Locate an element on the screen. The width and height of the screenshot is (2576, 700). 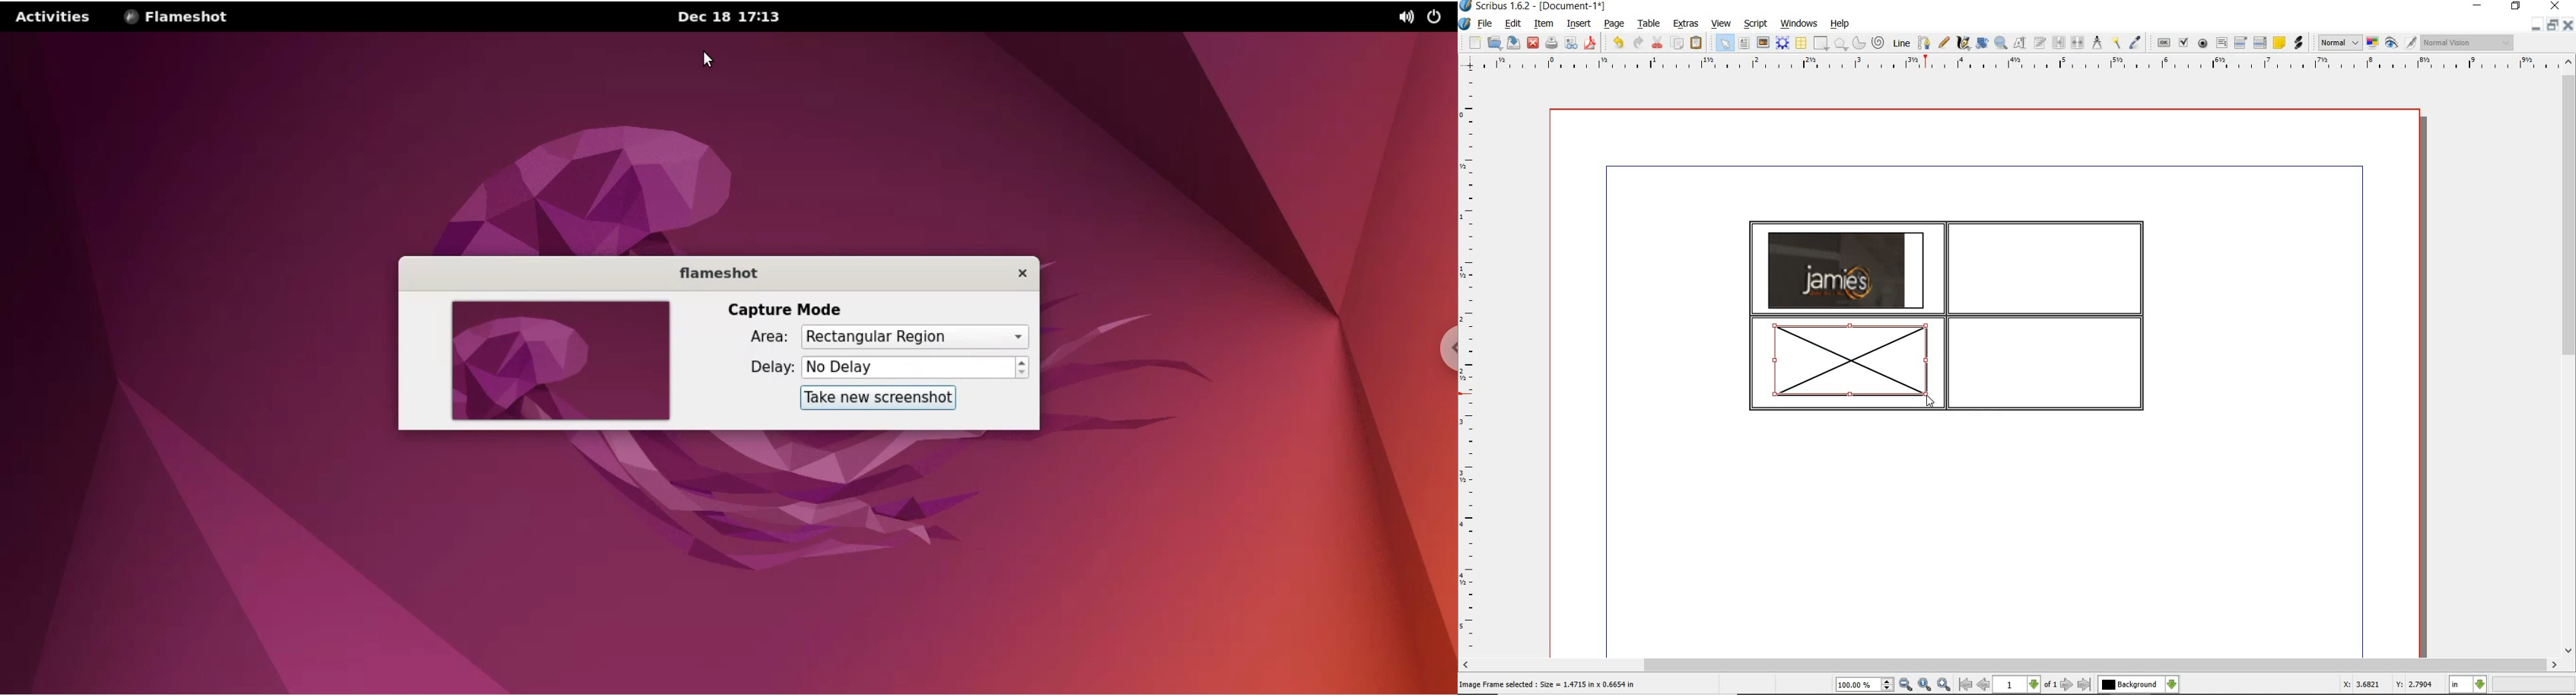
image added is located at coordinates (1846, 270).